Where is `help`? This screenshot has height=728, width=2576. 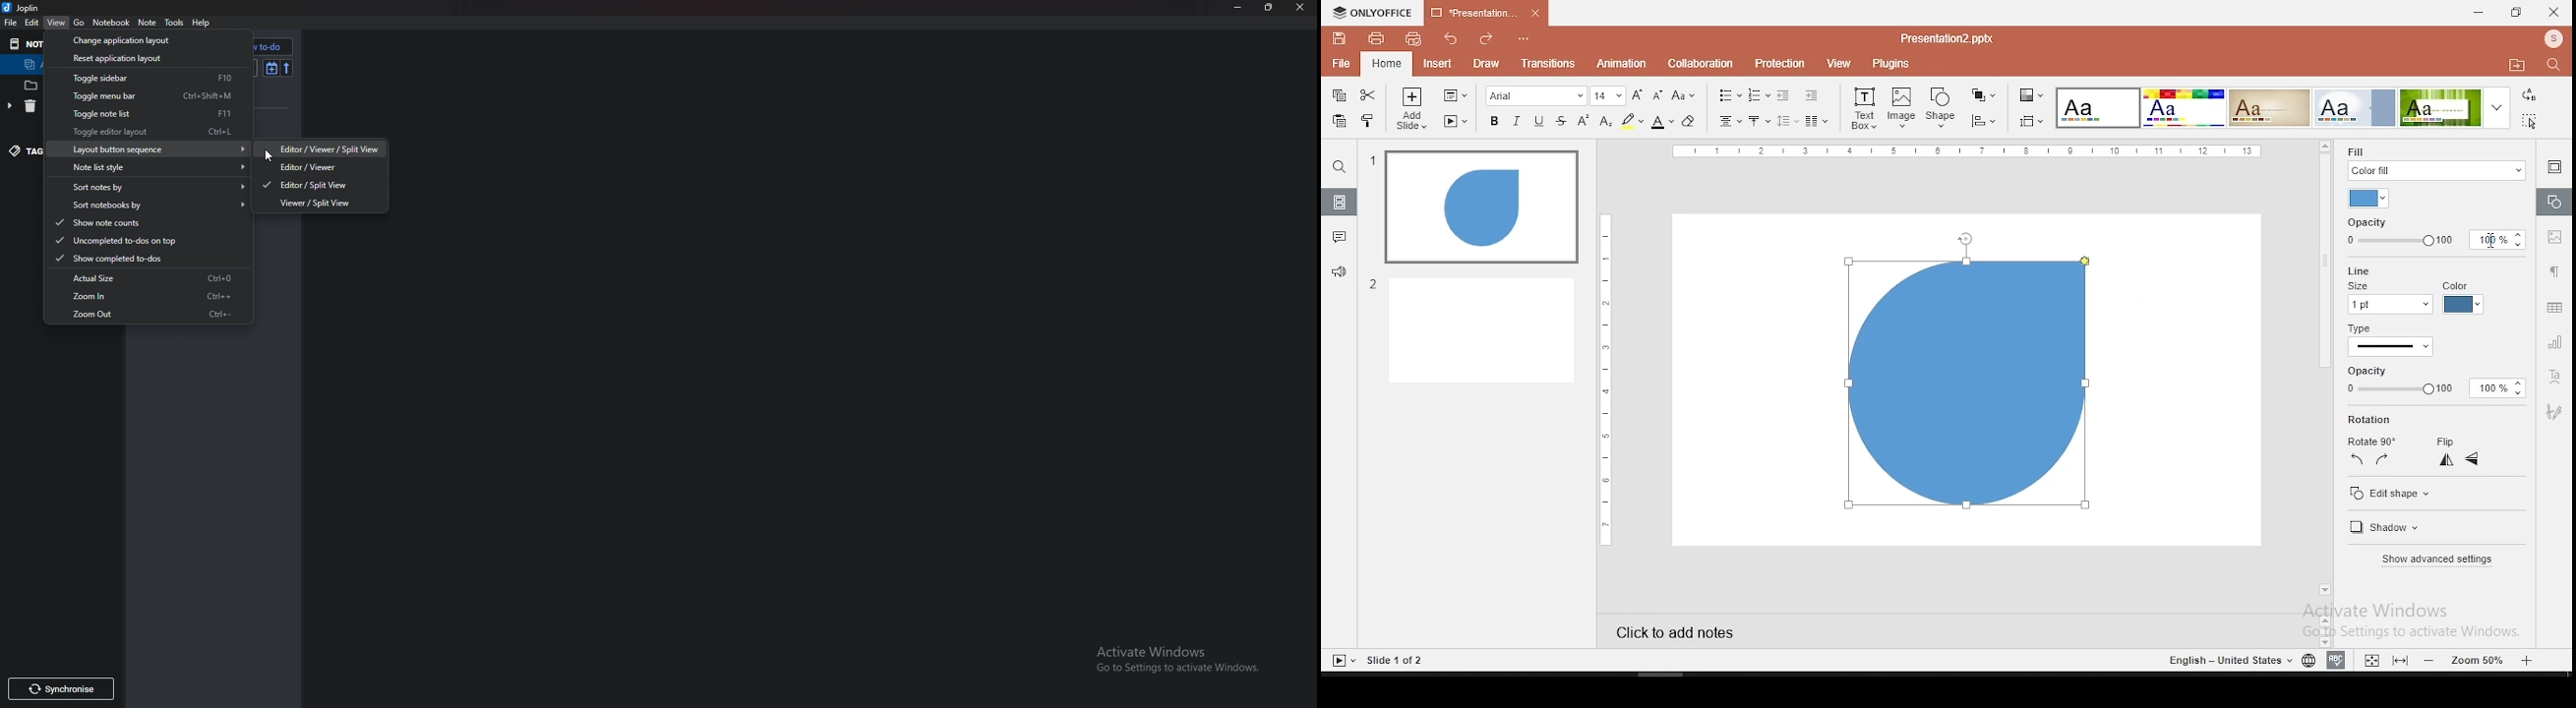 help is located at coordinates (202, 24).